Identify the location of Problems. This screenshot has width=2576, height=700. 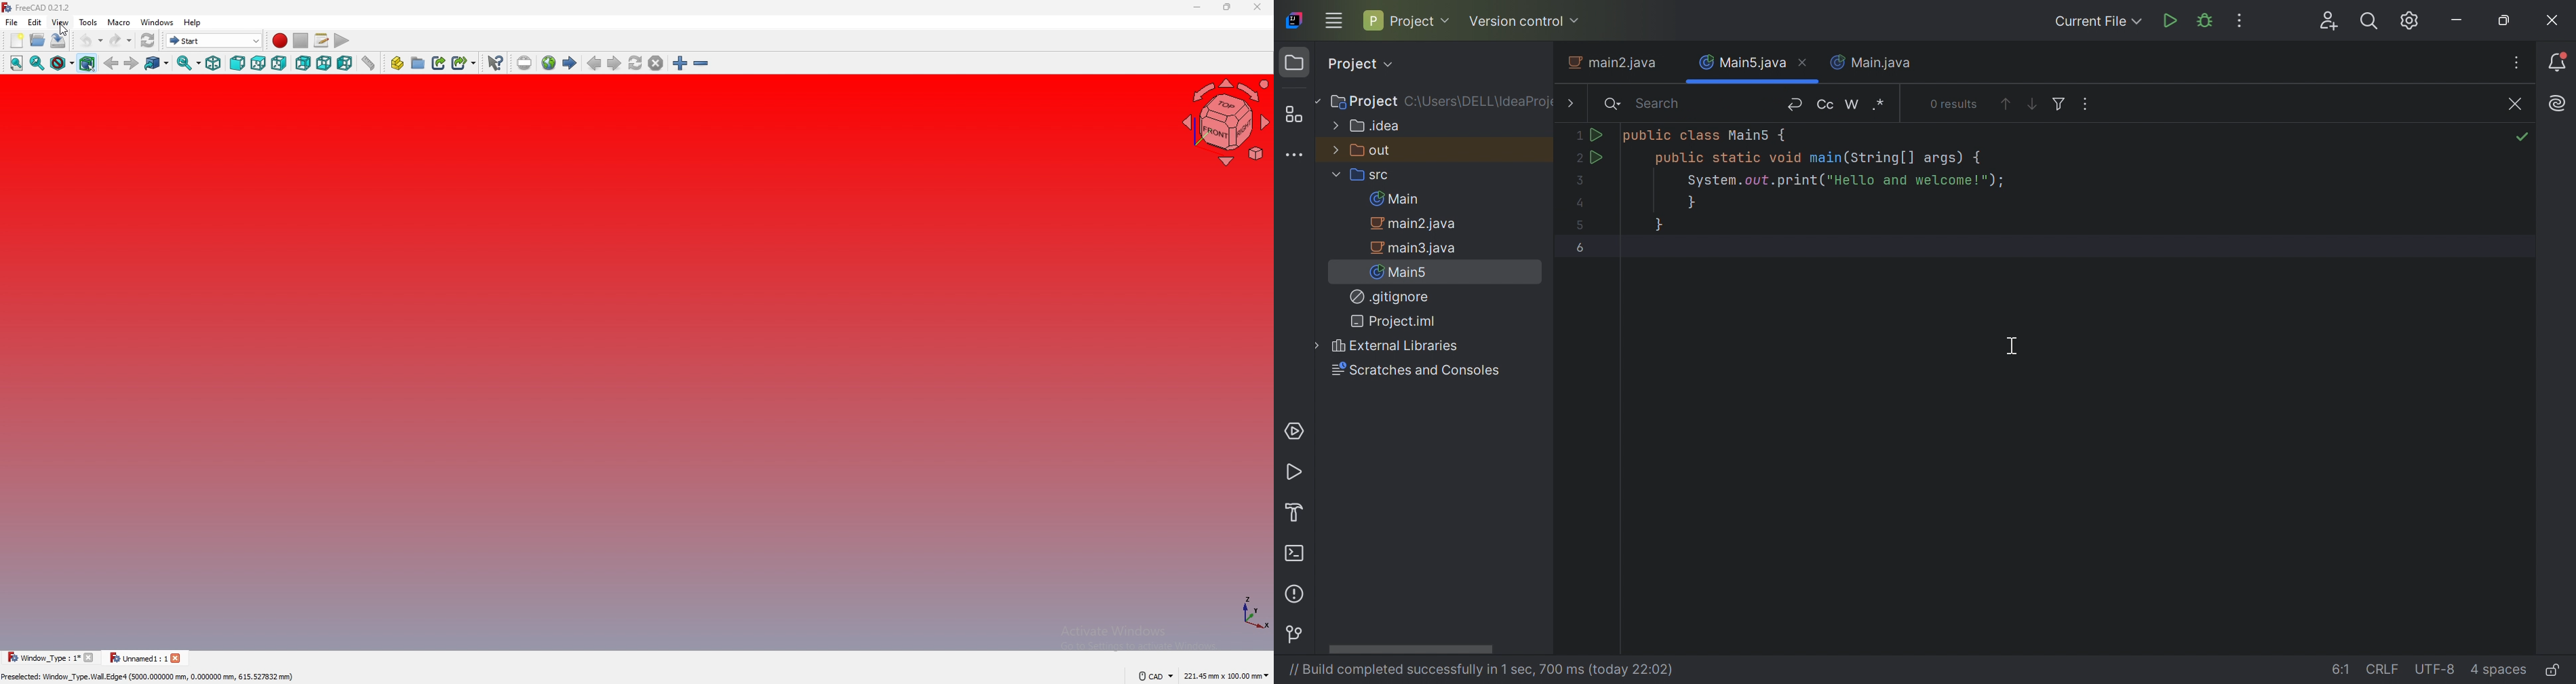
(1297, 592).